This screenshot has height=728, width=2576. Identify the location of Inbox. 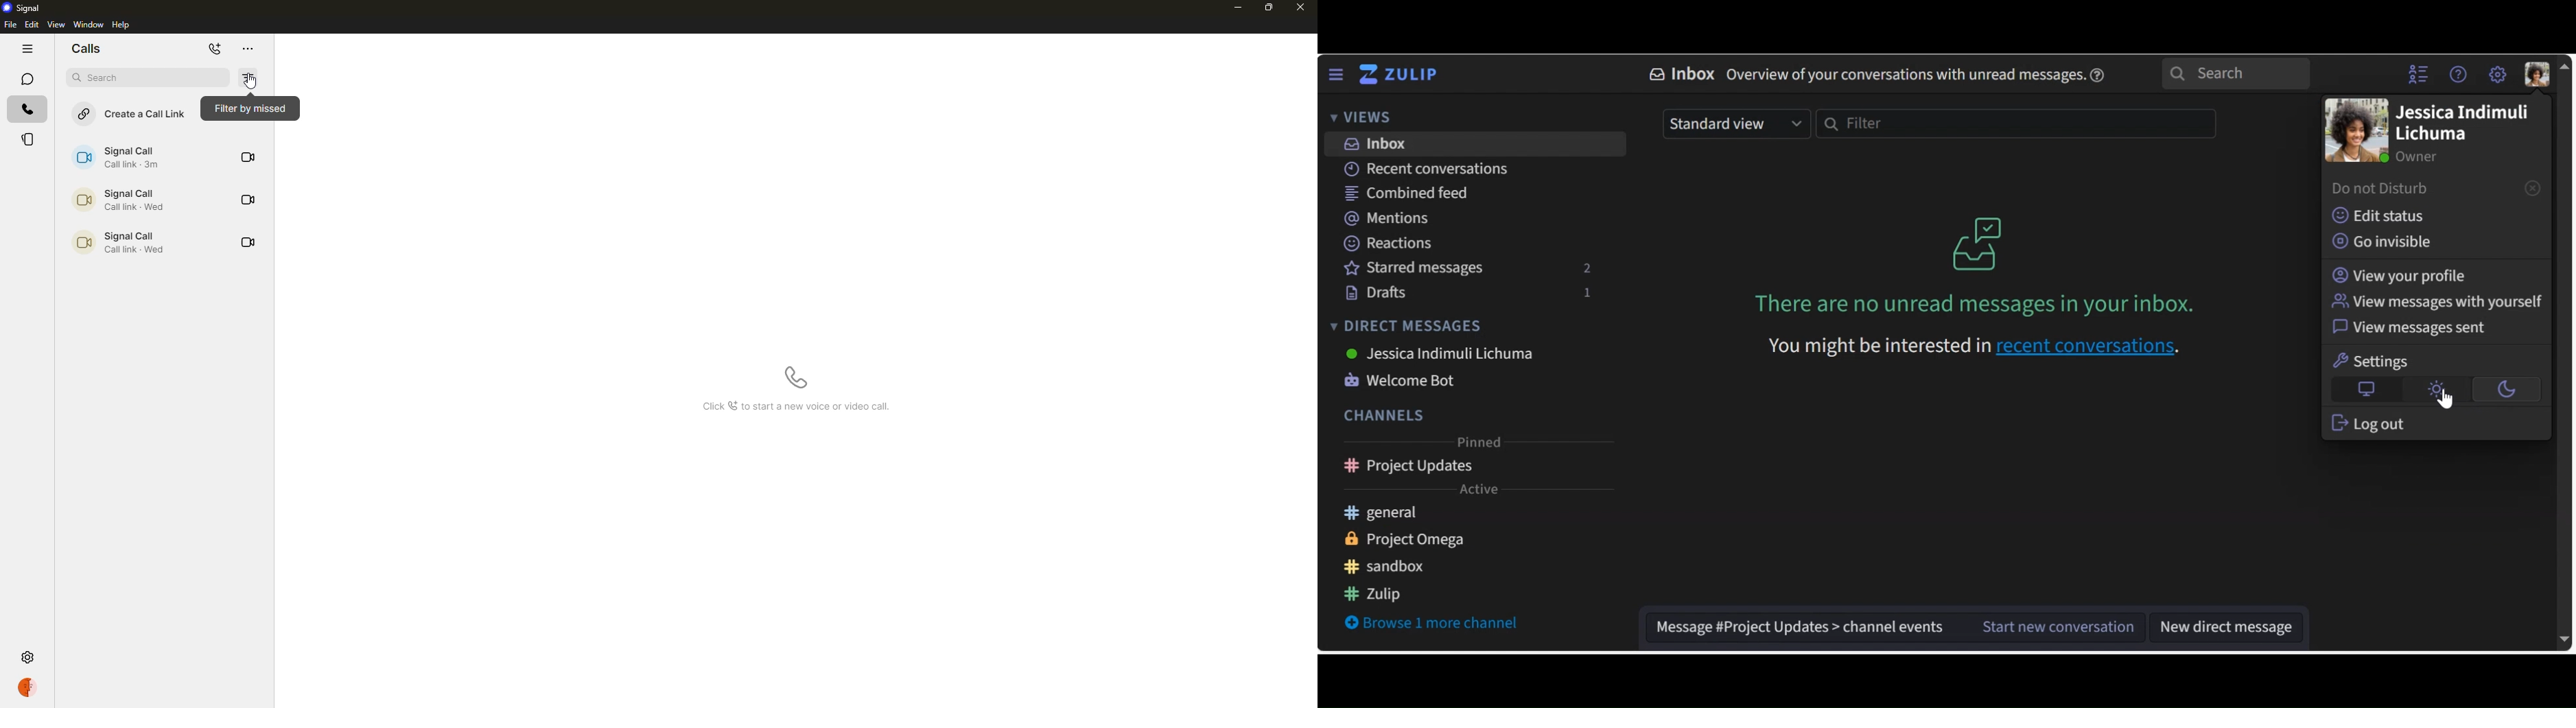
(1476, 144).